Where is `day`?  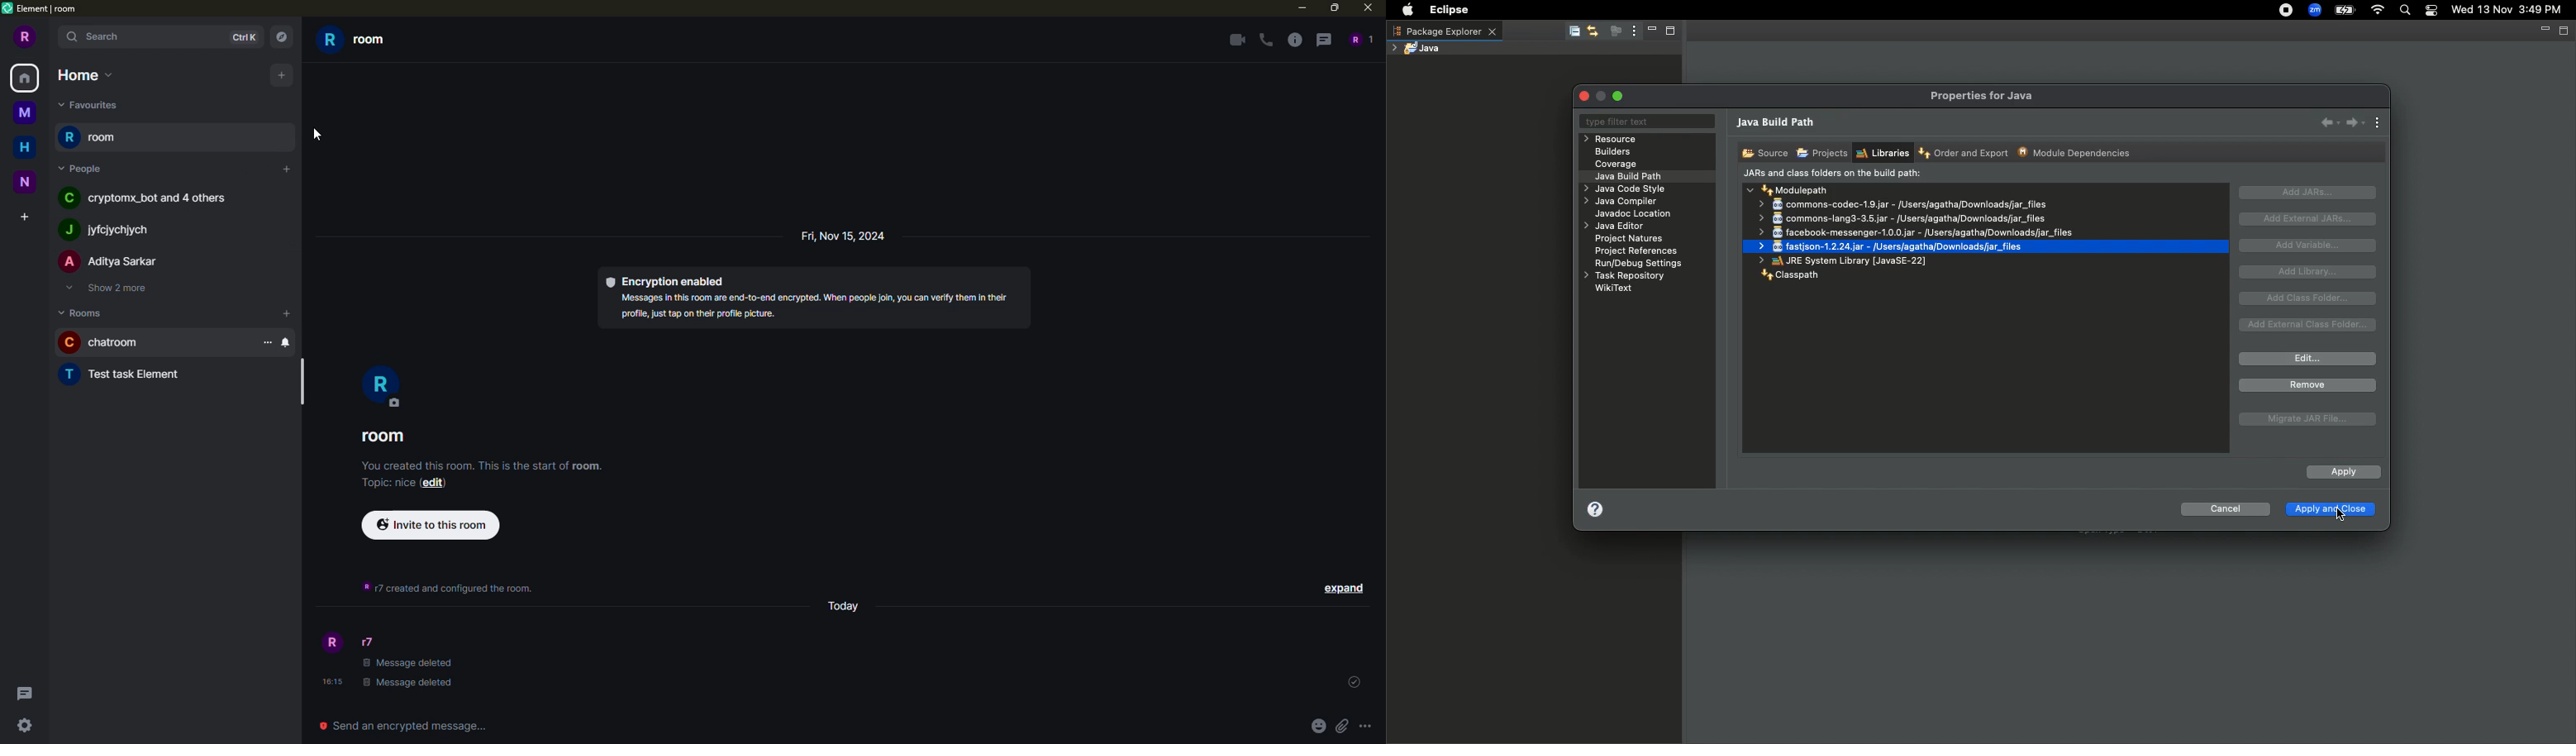 day is located at coordinates (846, 608).